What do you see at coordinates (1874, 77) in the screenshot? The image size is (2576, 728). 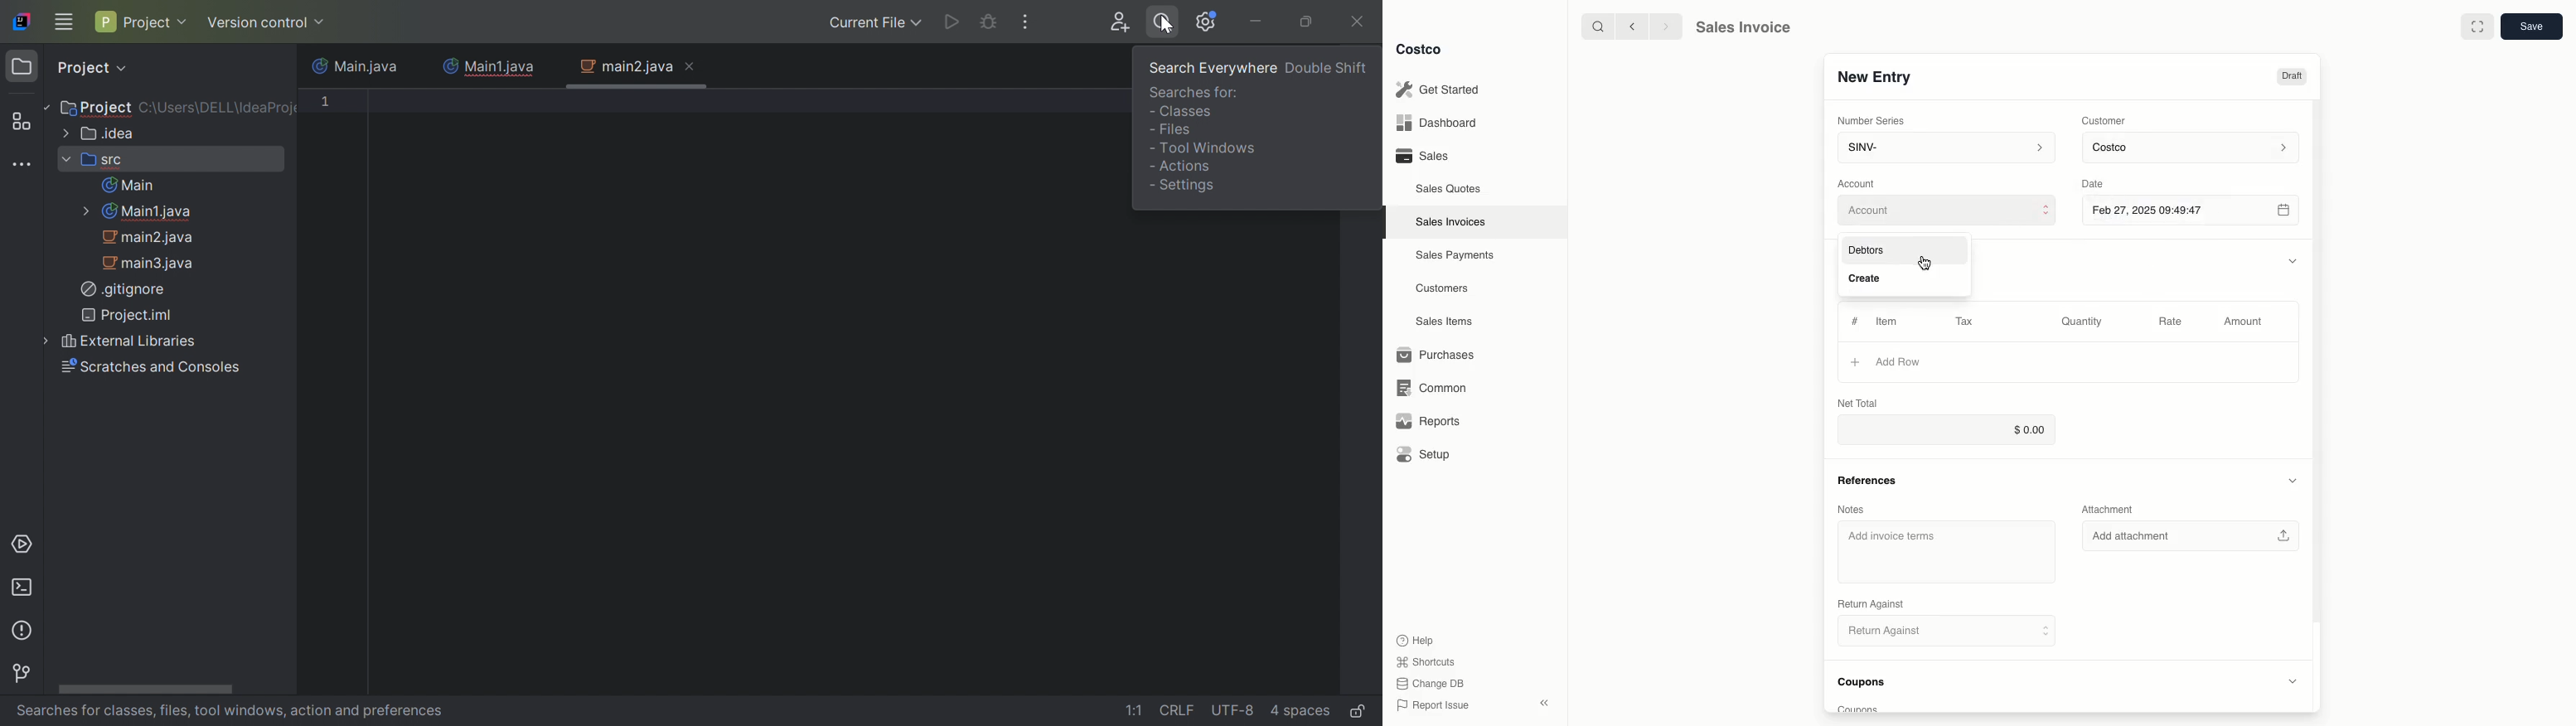 I see `New Entry` at bounding box center [1874, 77].